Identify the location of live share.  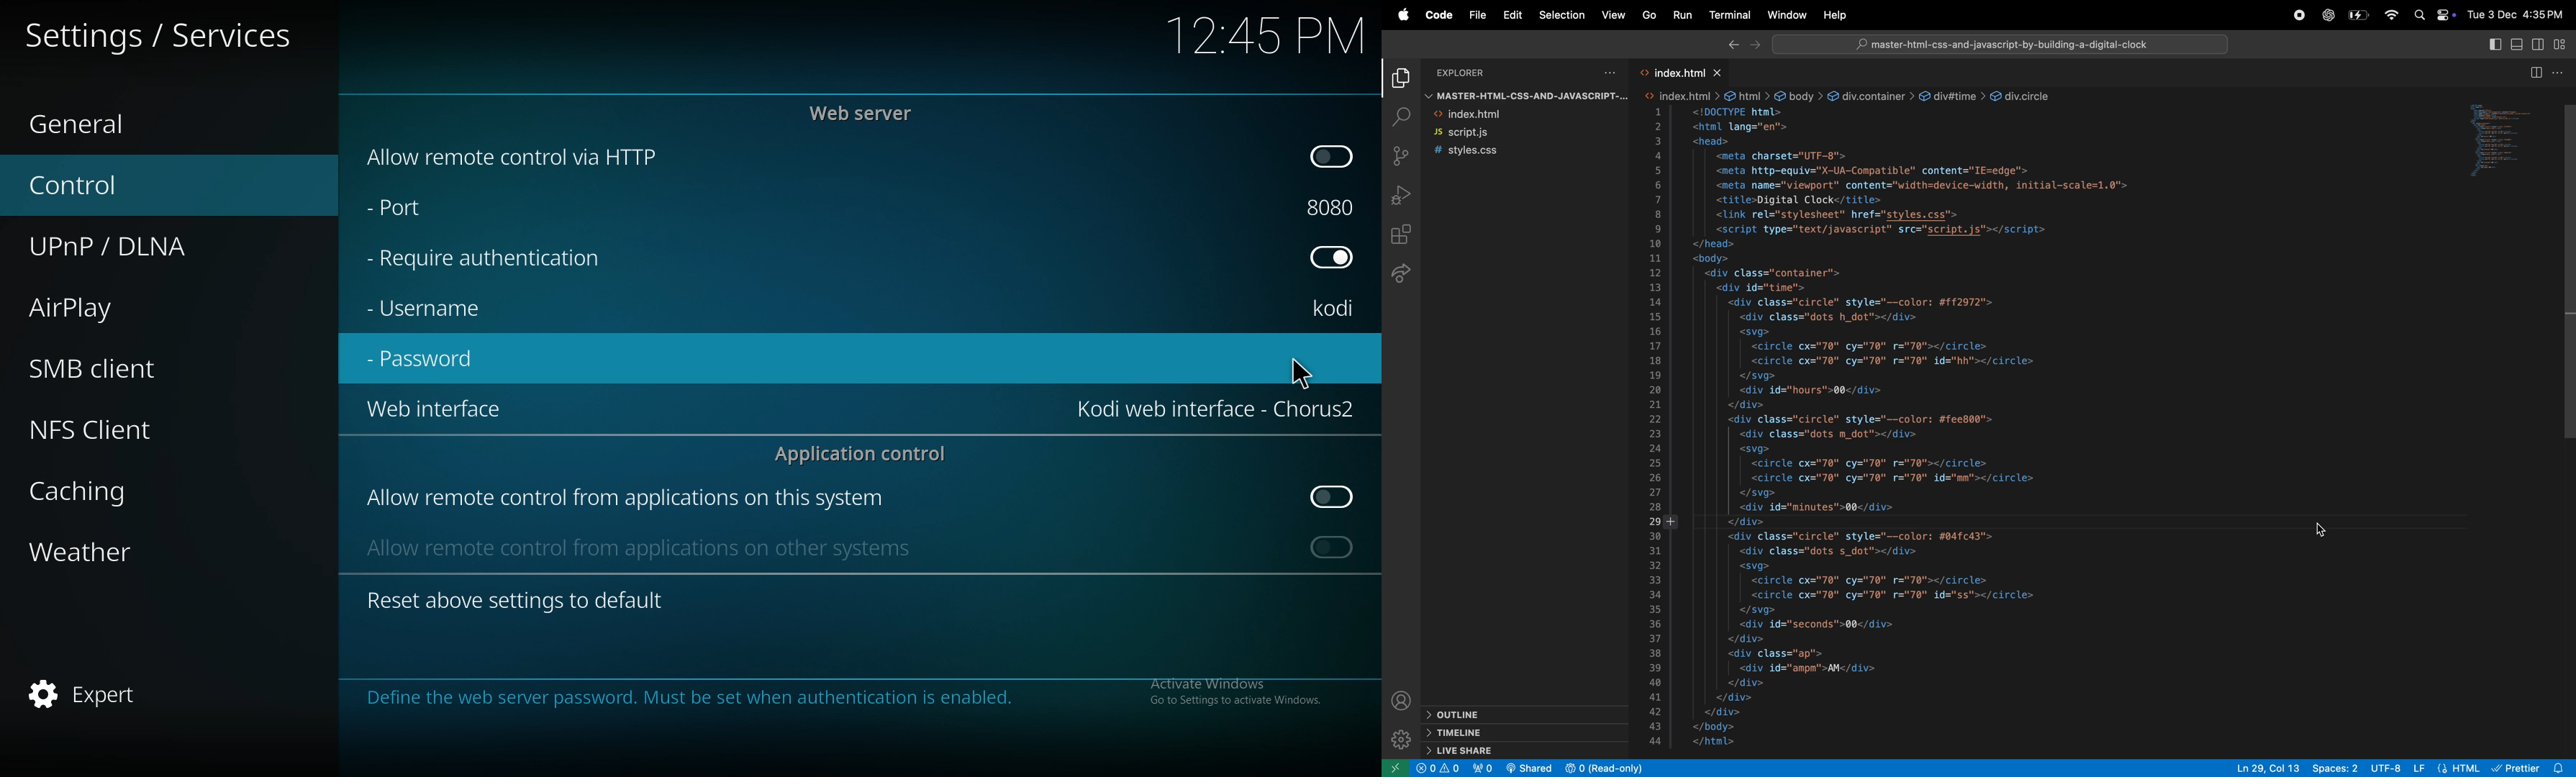
(1530, 768).